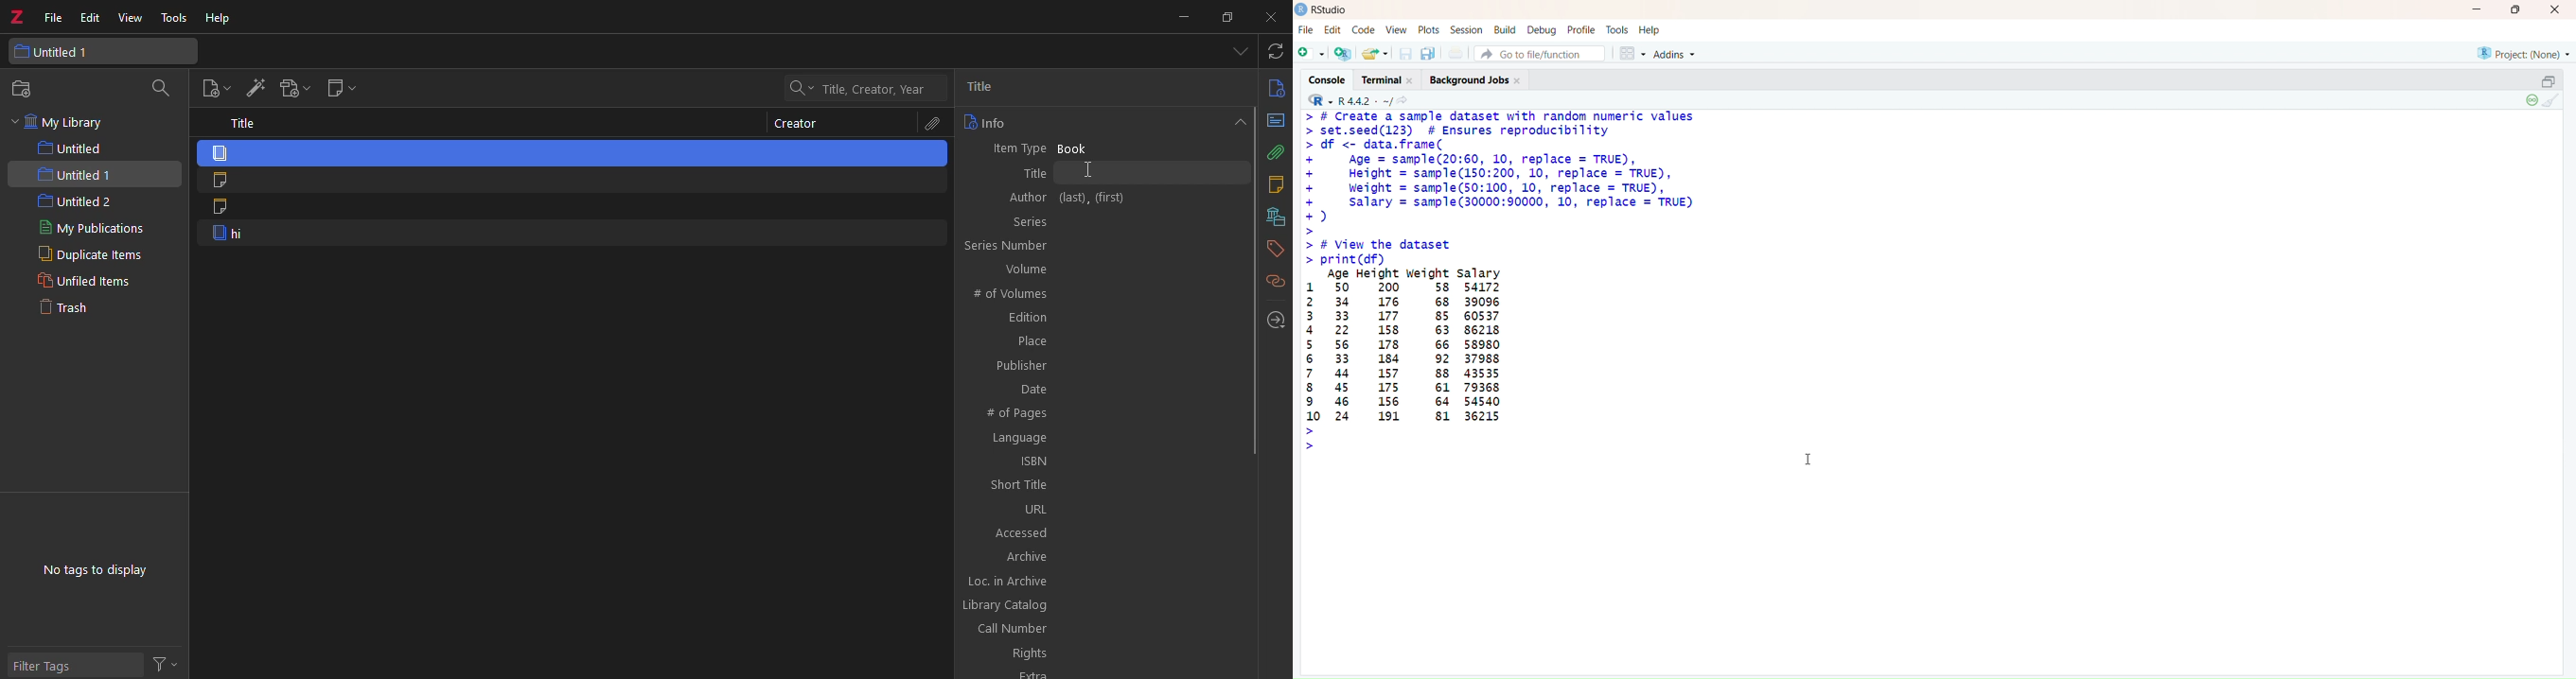 The height and width of the screenshot is (700, 2576). I want to click on item type: Book, so click(1100, 147).